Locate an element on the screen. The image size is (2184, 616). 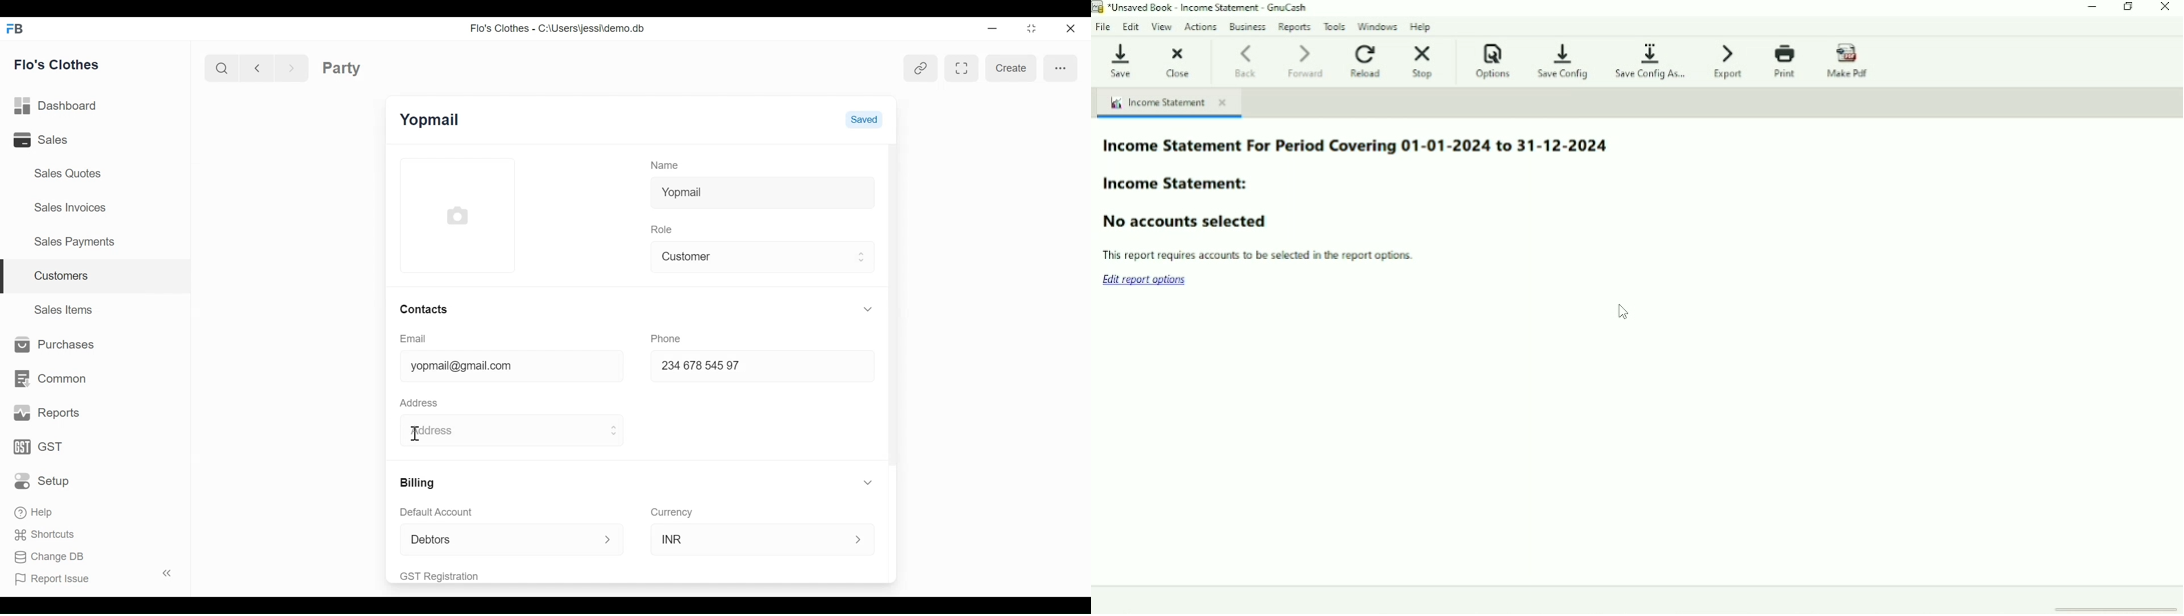
Role is located at coordinates (663, 229).